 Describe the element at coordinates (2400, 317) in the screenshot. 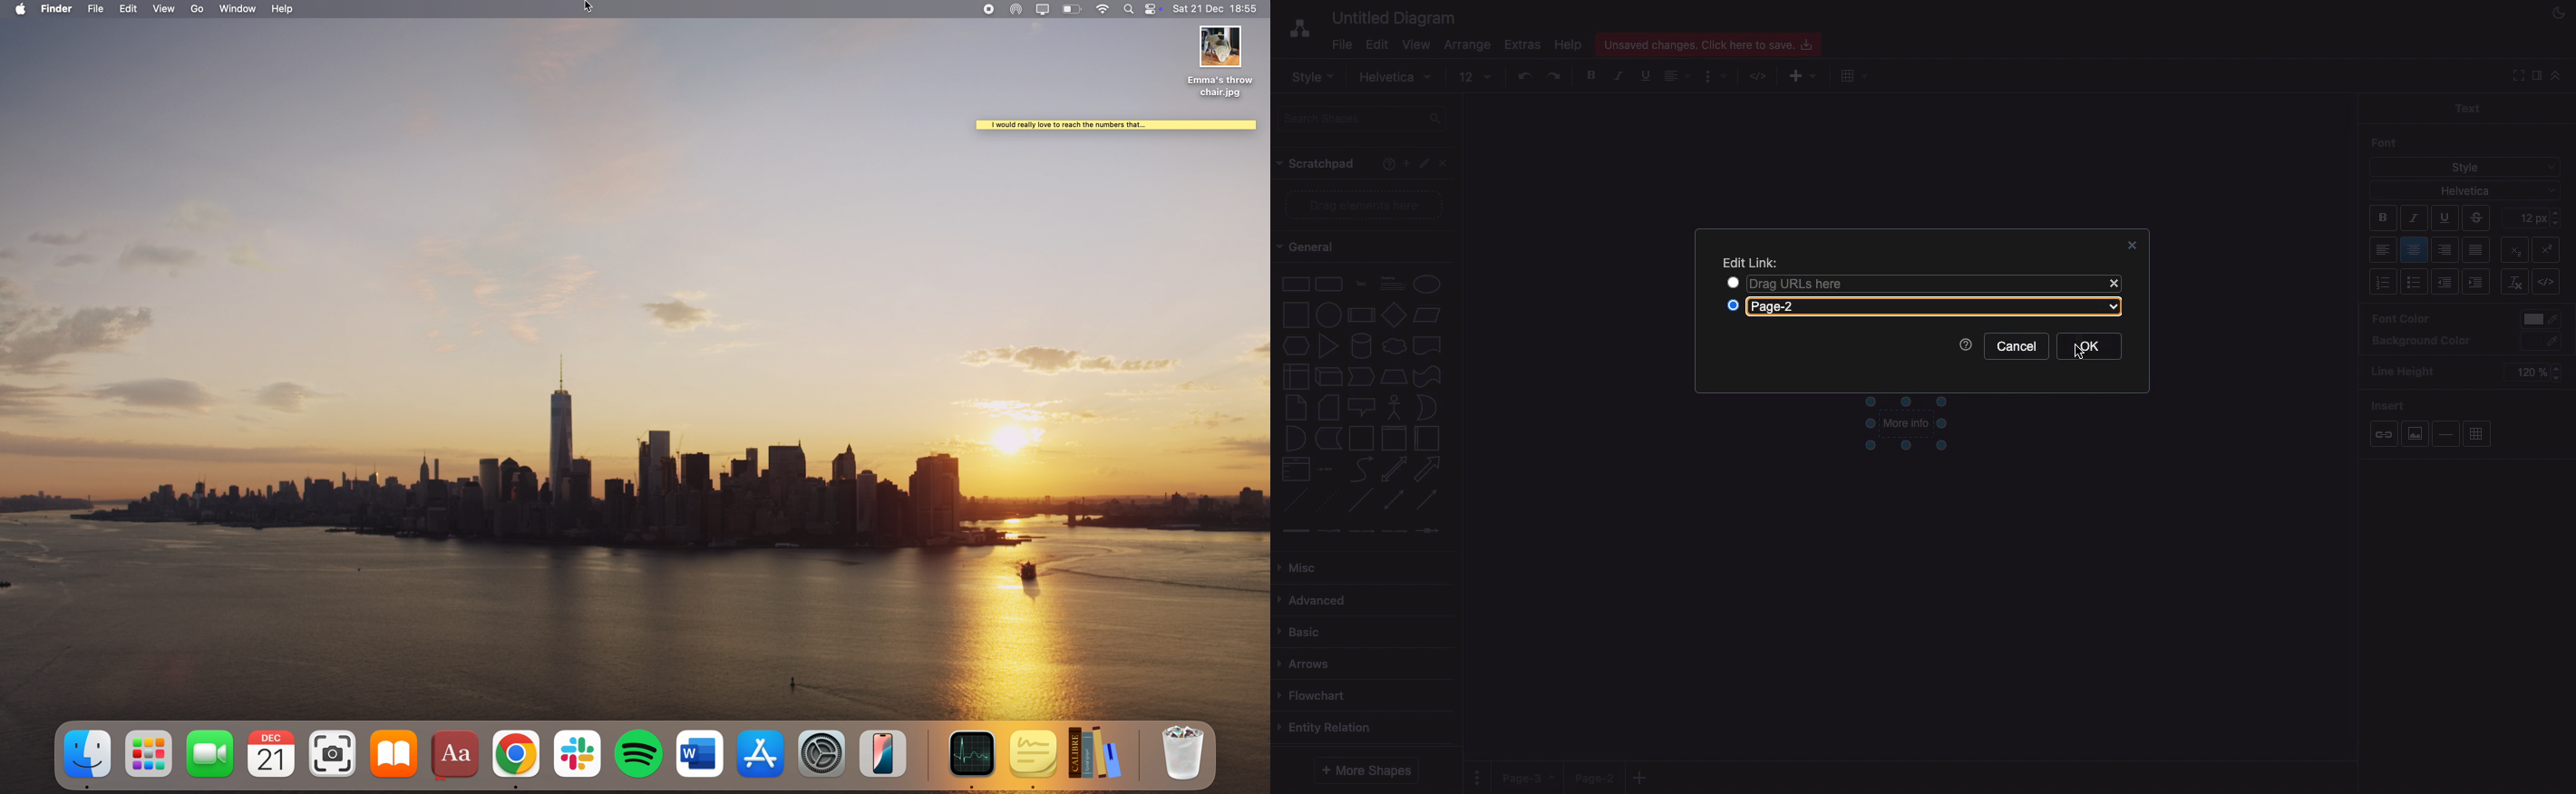

I see `Font color` at that location.